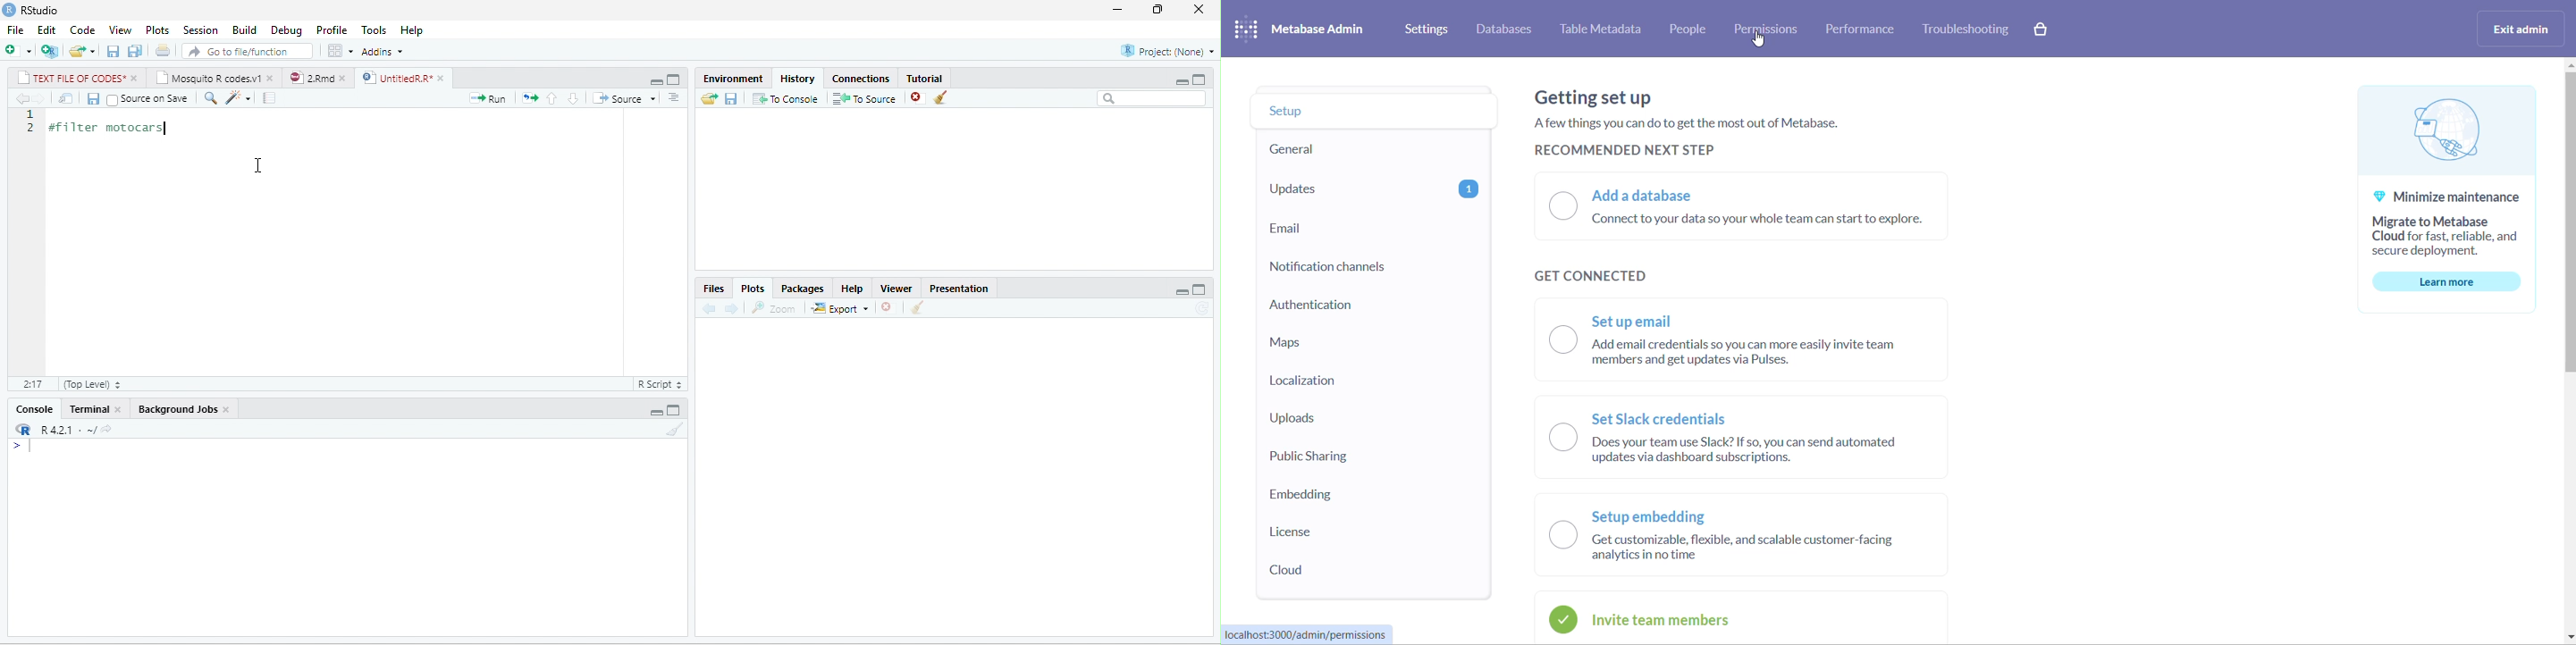 The width and height of the screenshot is (2576, 672). Describe the element at coordinates (66, 98) in the screenshot. I see `show in new window` at that location.